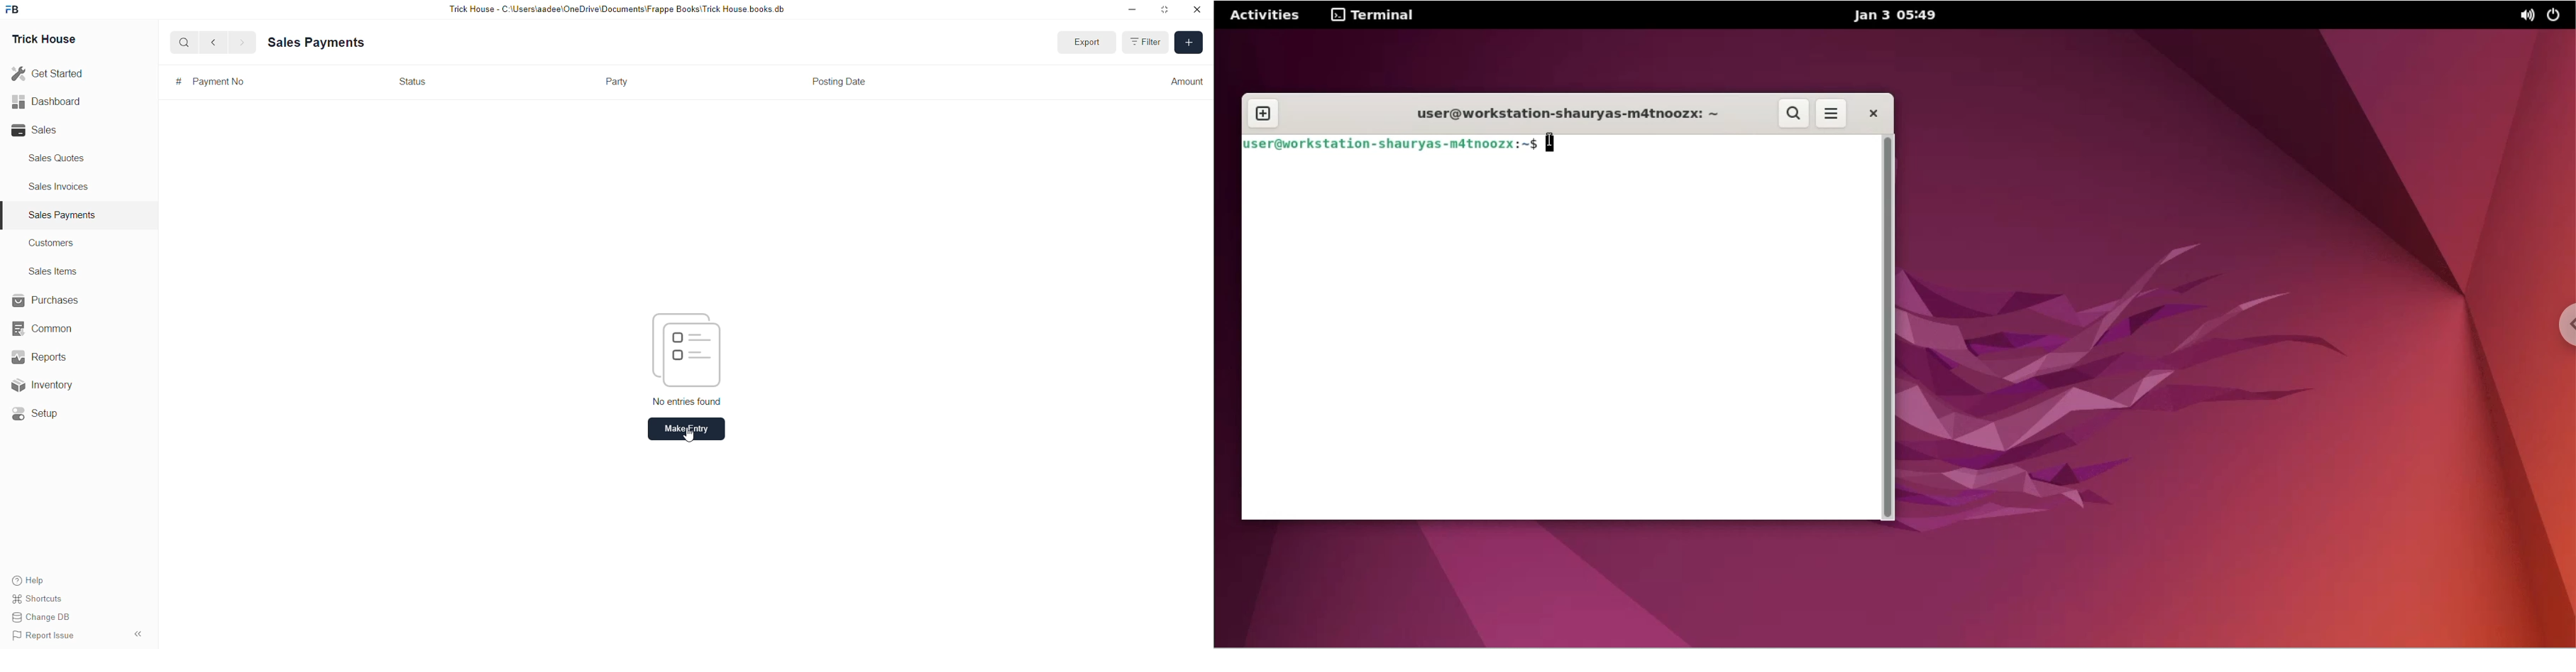  I want to click on cursor, so click(688, 435).